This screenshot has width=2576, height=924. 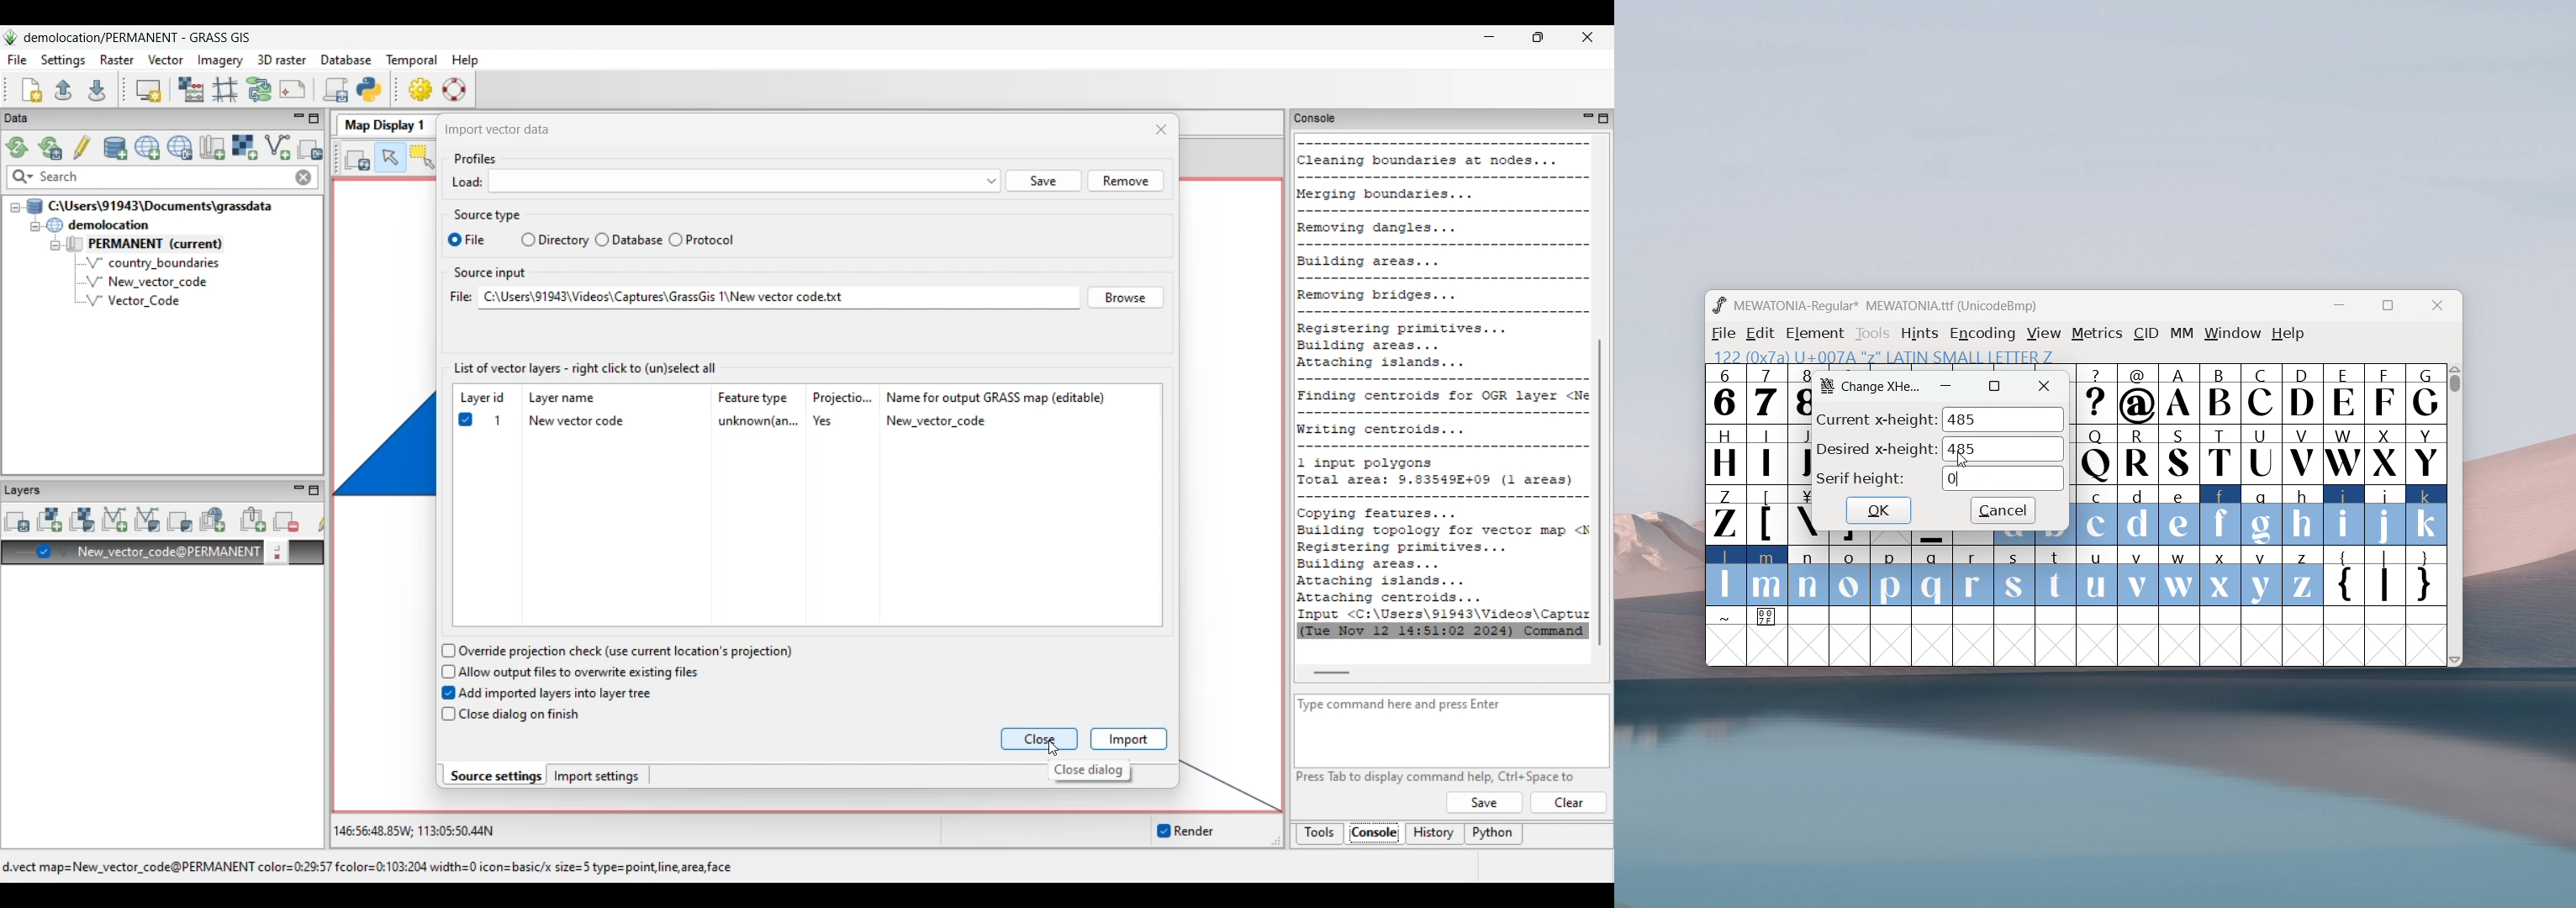 What do you see at coordinates (2427, 578) in the screenshot?
I see `}` at bounding box center [2427, 578].